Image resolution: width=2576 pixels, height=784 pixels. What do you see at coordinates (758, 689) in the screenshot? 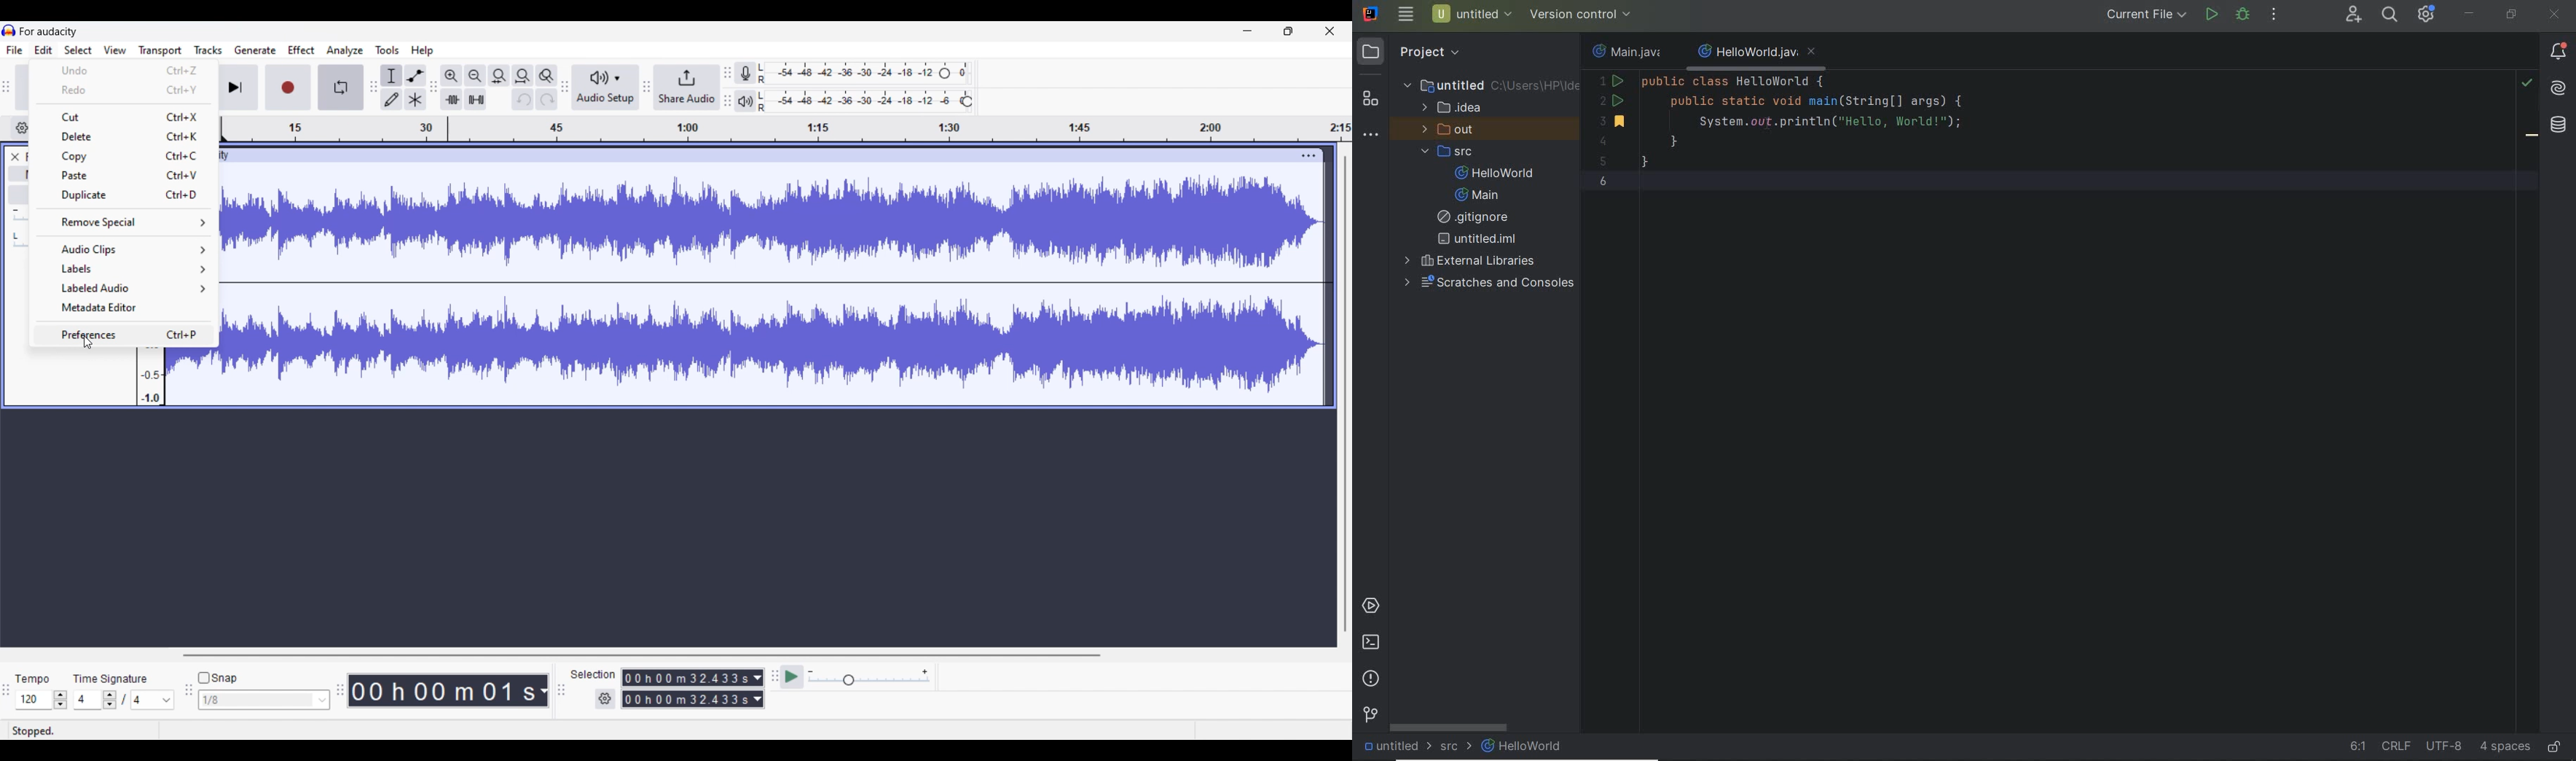
I see `Duration measurement` at bounding box center [758, 689].